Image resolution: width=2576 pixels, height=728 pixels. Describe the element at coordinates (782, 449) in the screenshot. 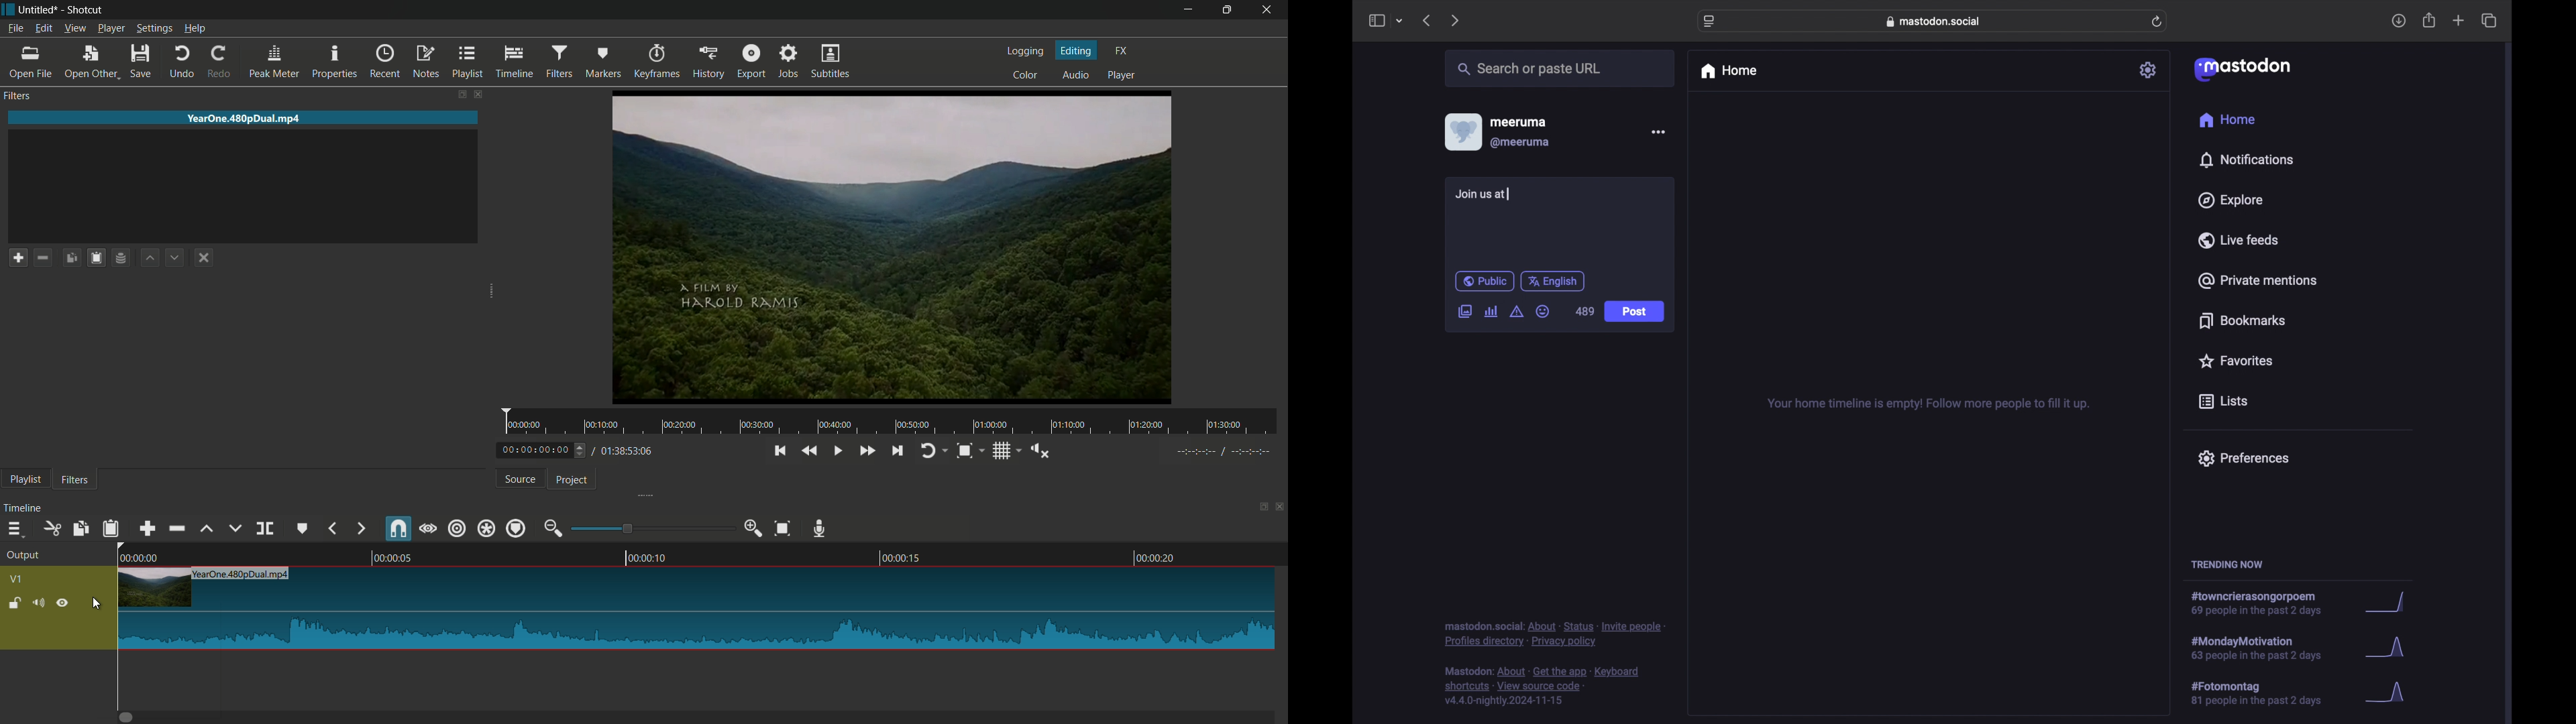

I see `skip to the previous point` at that location.